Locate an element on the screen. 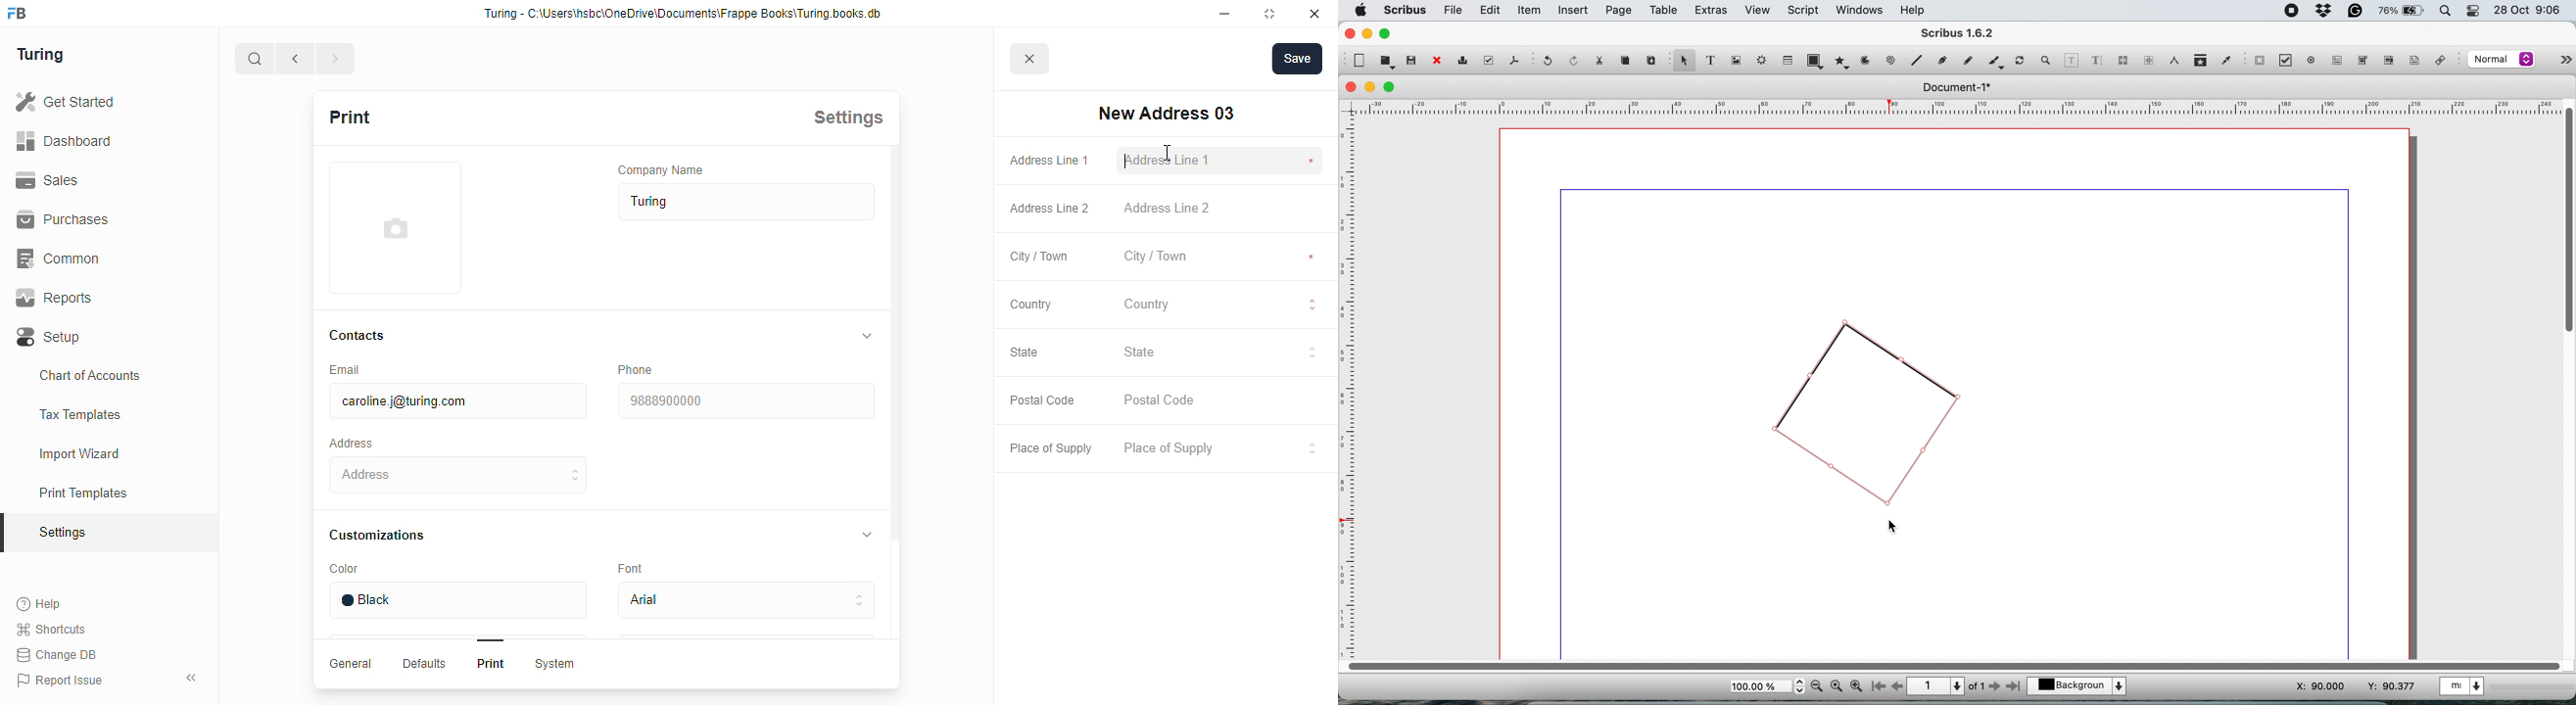 The image size is (2576, 728). black is located at coordinates (456, 600).